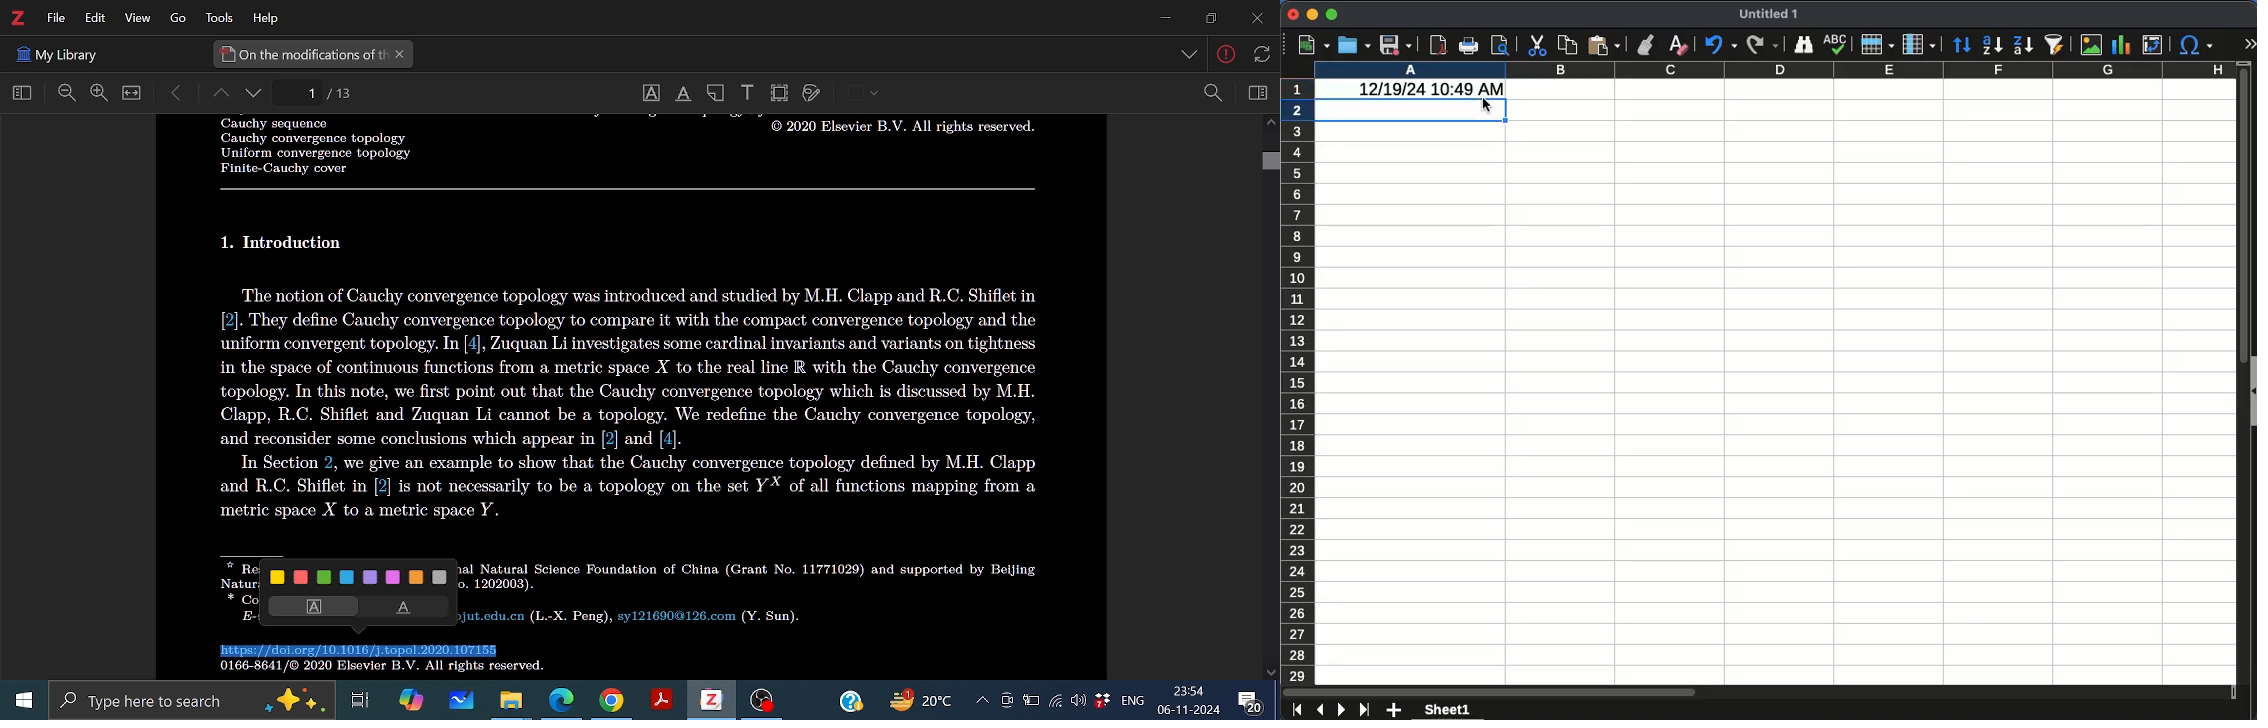 The width and height of the screenshot is (2268, 728). What do you see at coordinates (1272, 672) in the screenshot?
I see `Move down` at bounding box center [1272, 672].